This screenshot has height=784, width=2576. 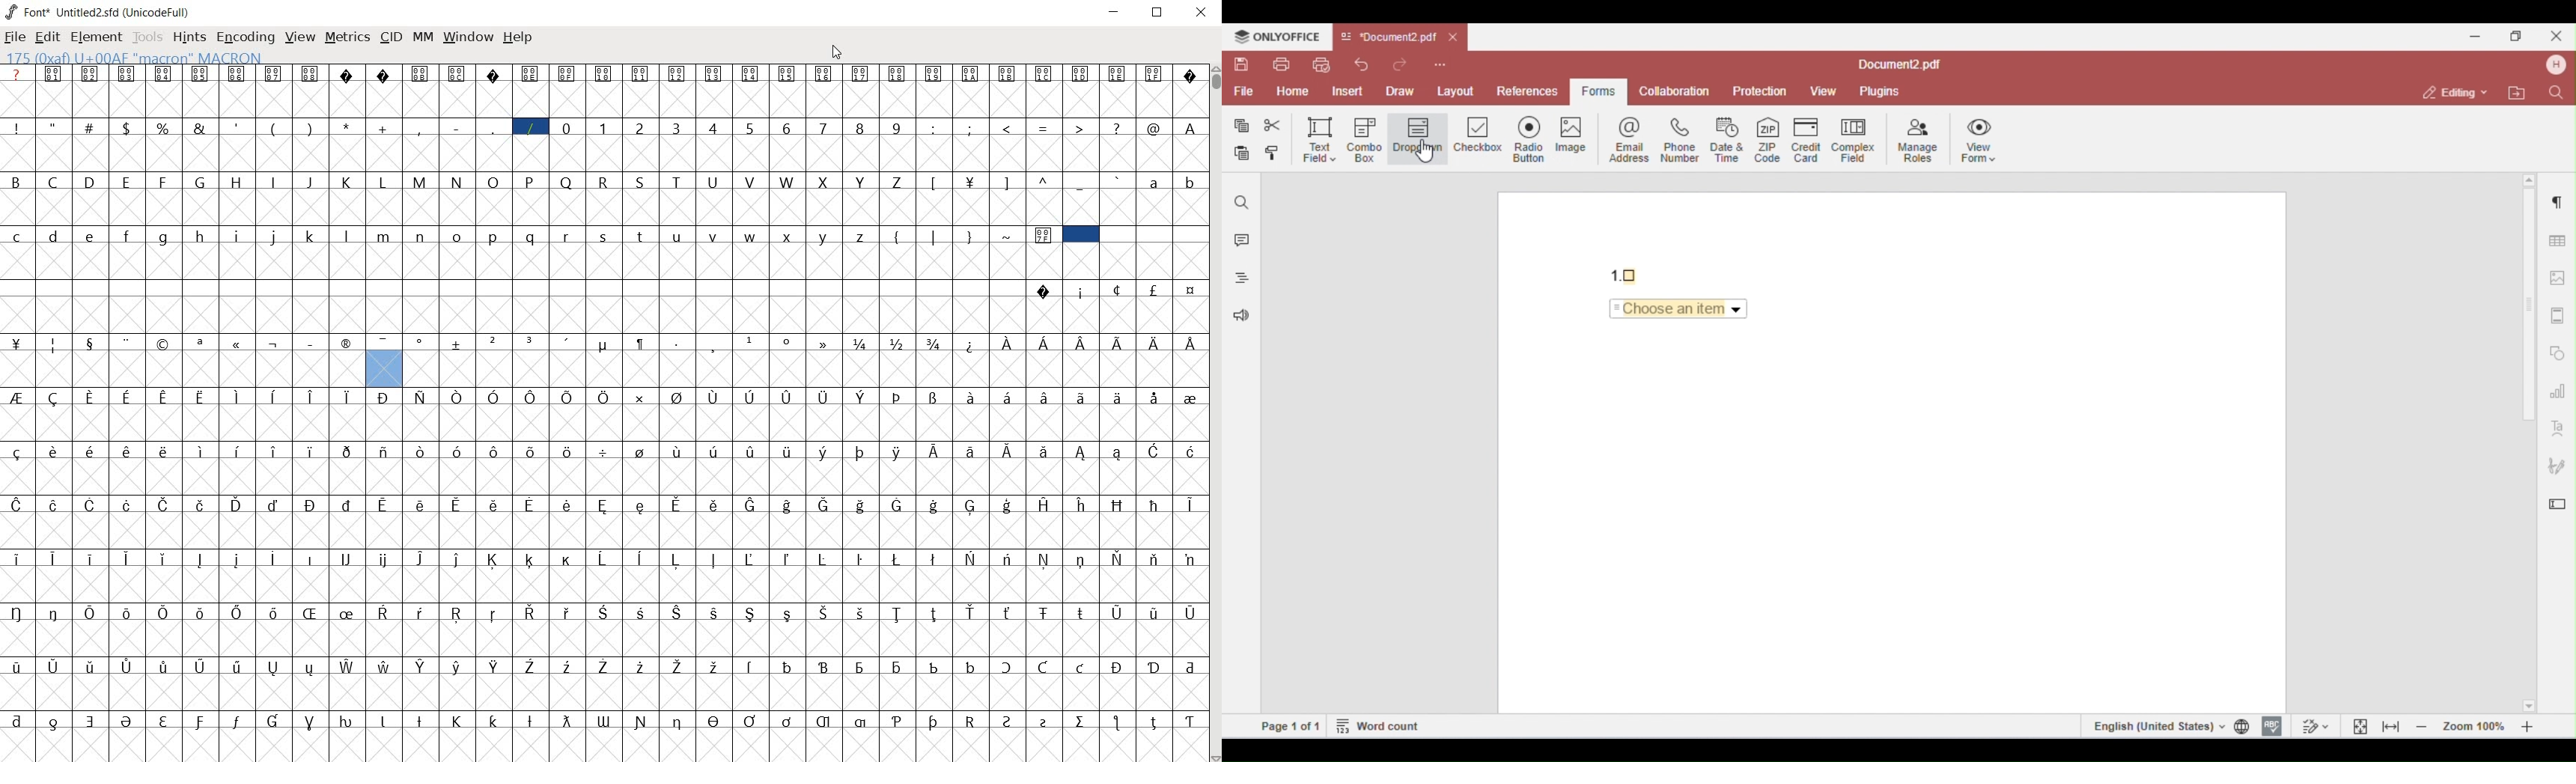 I want to click on Maximize, so click(x=1160, y=15).